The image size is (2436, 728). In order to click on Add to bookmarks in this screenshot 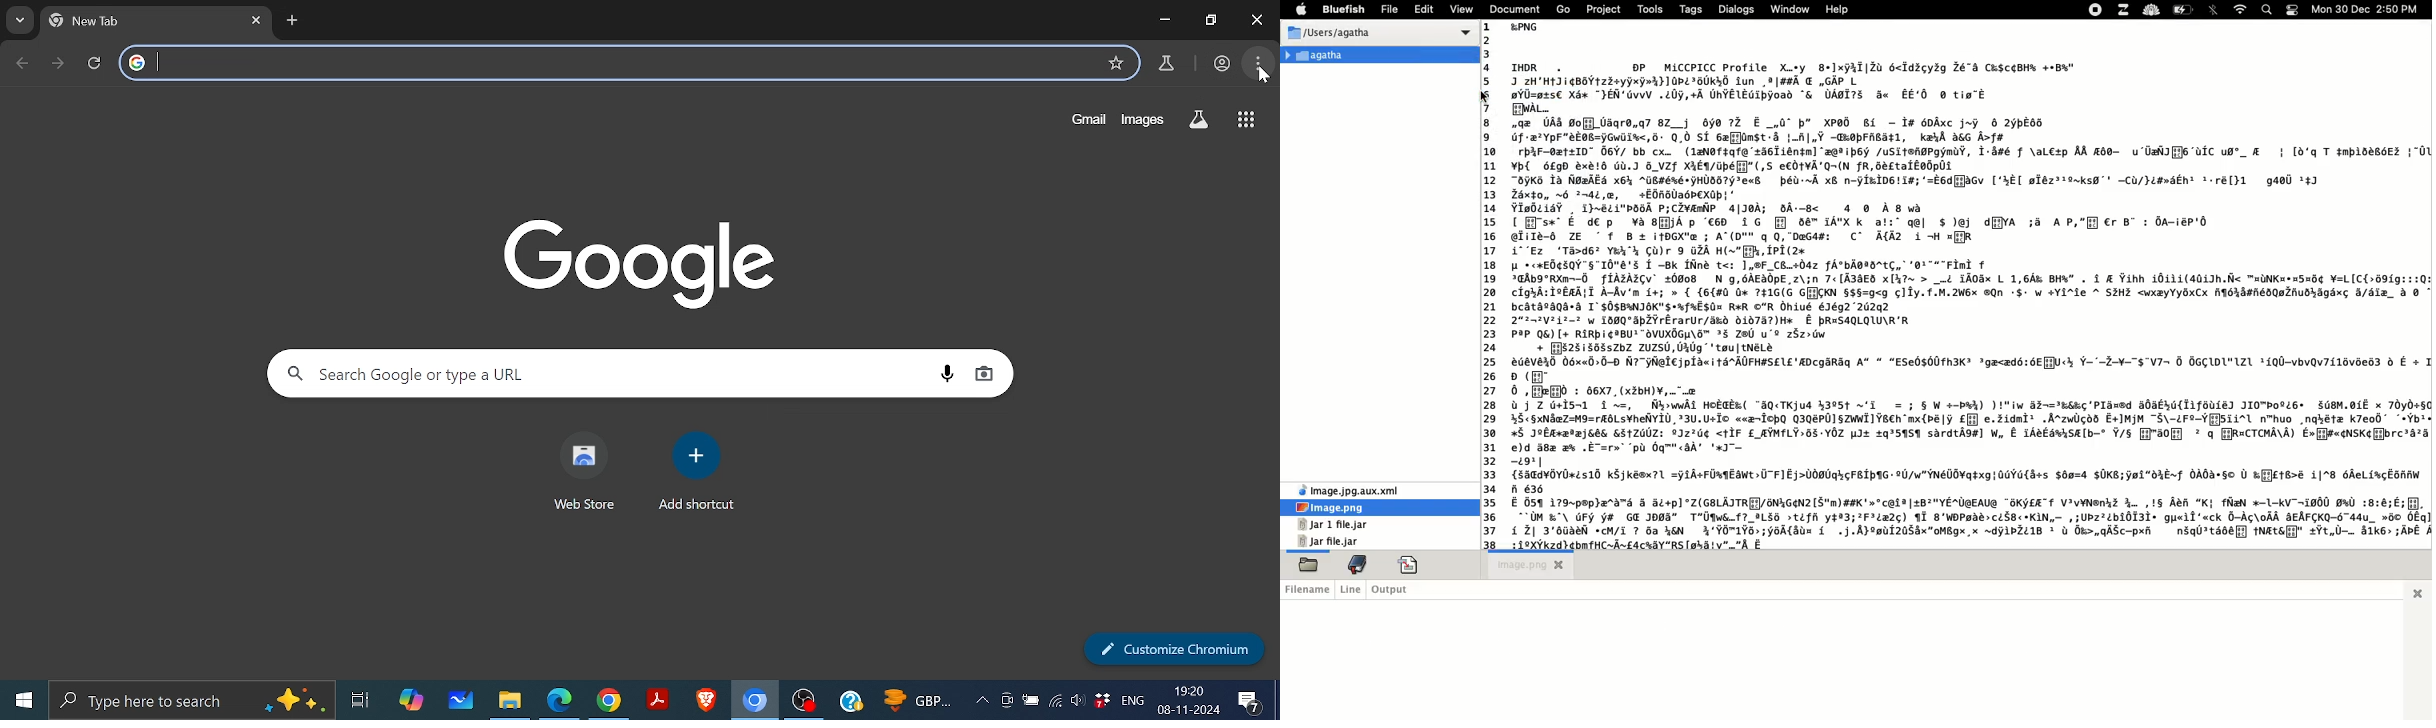, I will do `click(1115, 64)`.